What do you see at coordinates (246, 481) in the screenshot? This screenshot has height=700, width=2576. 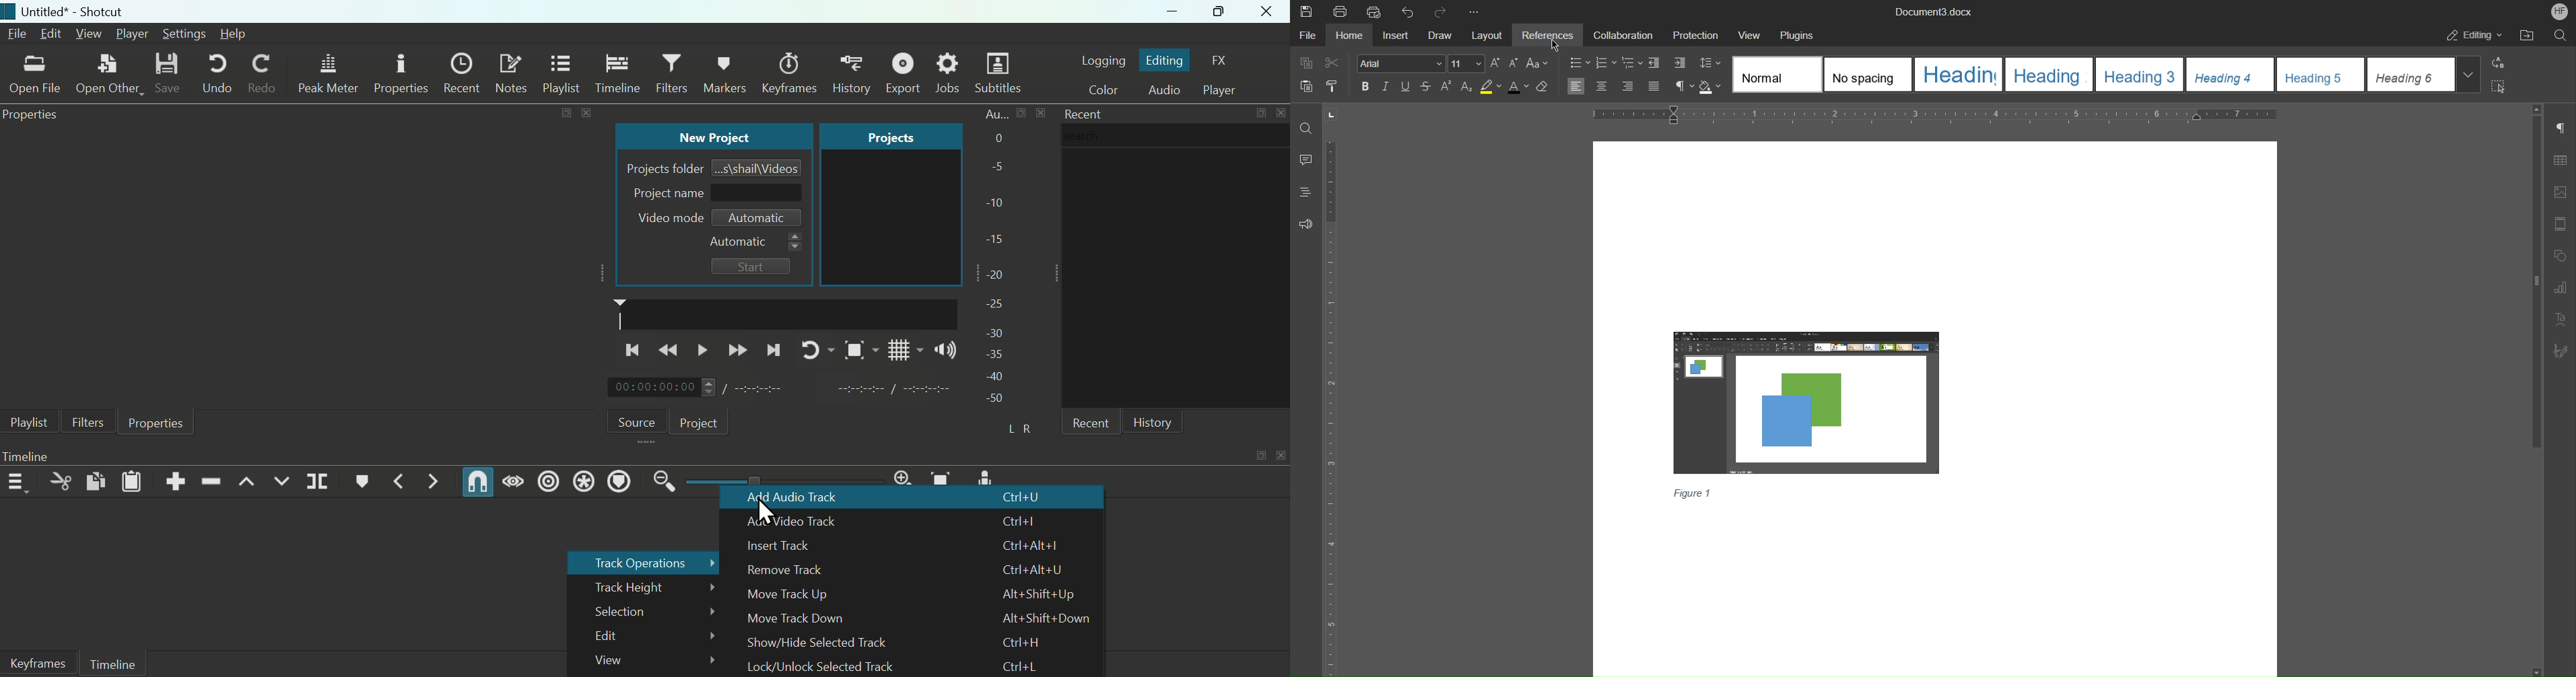 I see `Lift` at bounding box center [246, 481].